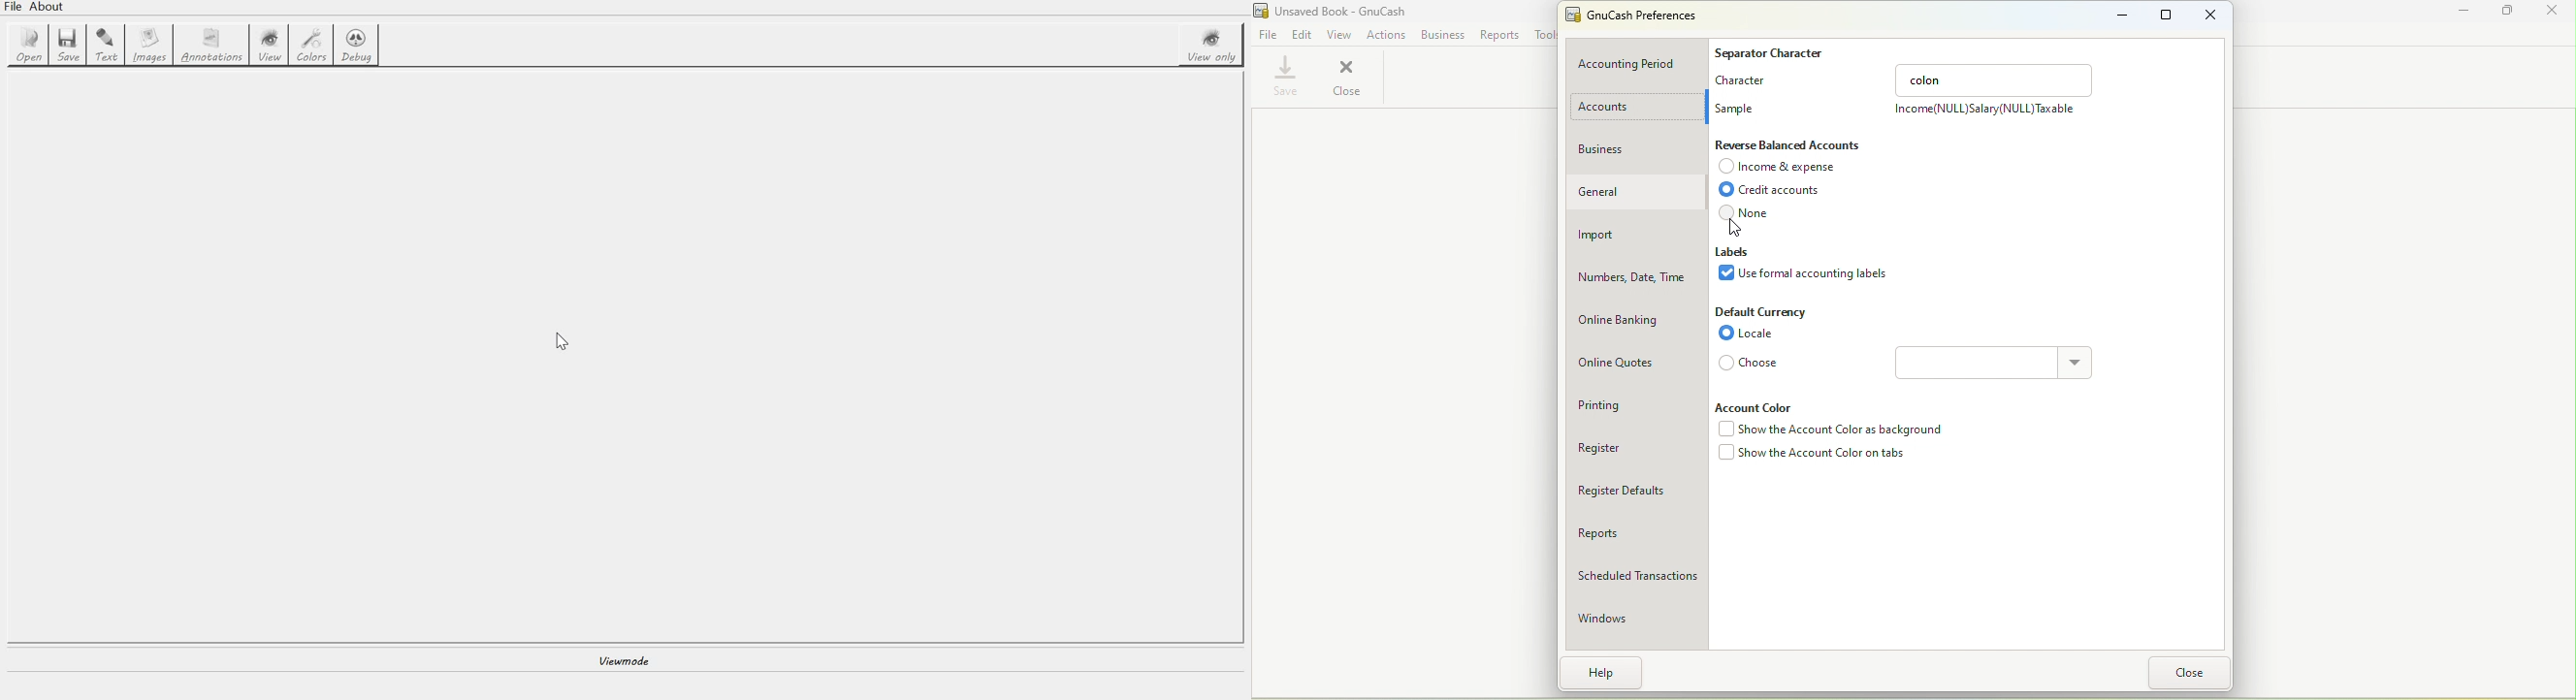  What do you see at coordinates (1606, 671) in the screenshot?
I see `Help` at bounding box center [1606, 671].